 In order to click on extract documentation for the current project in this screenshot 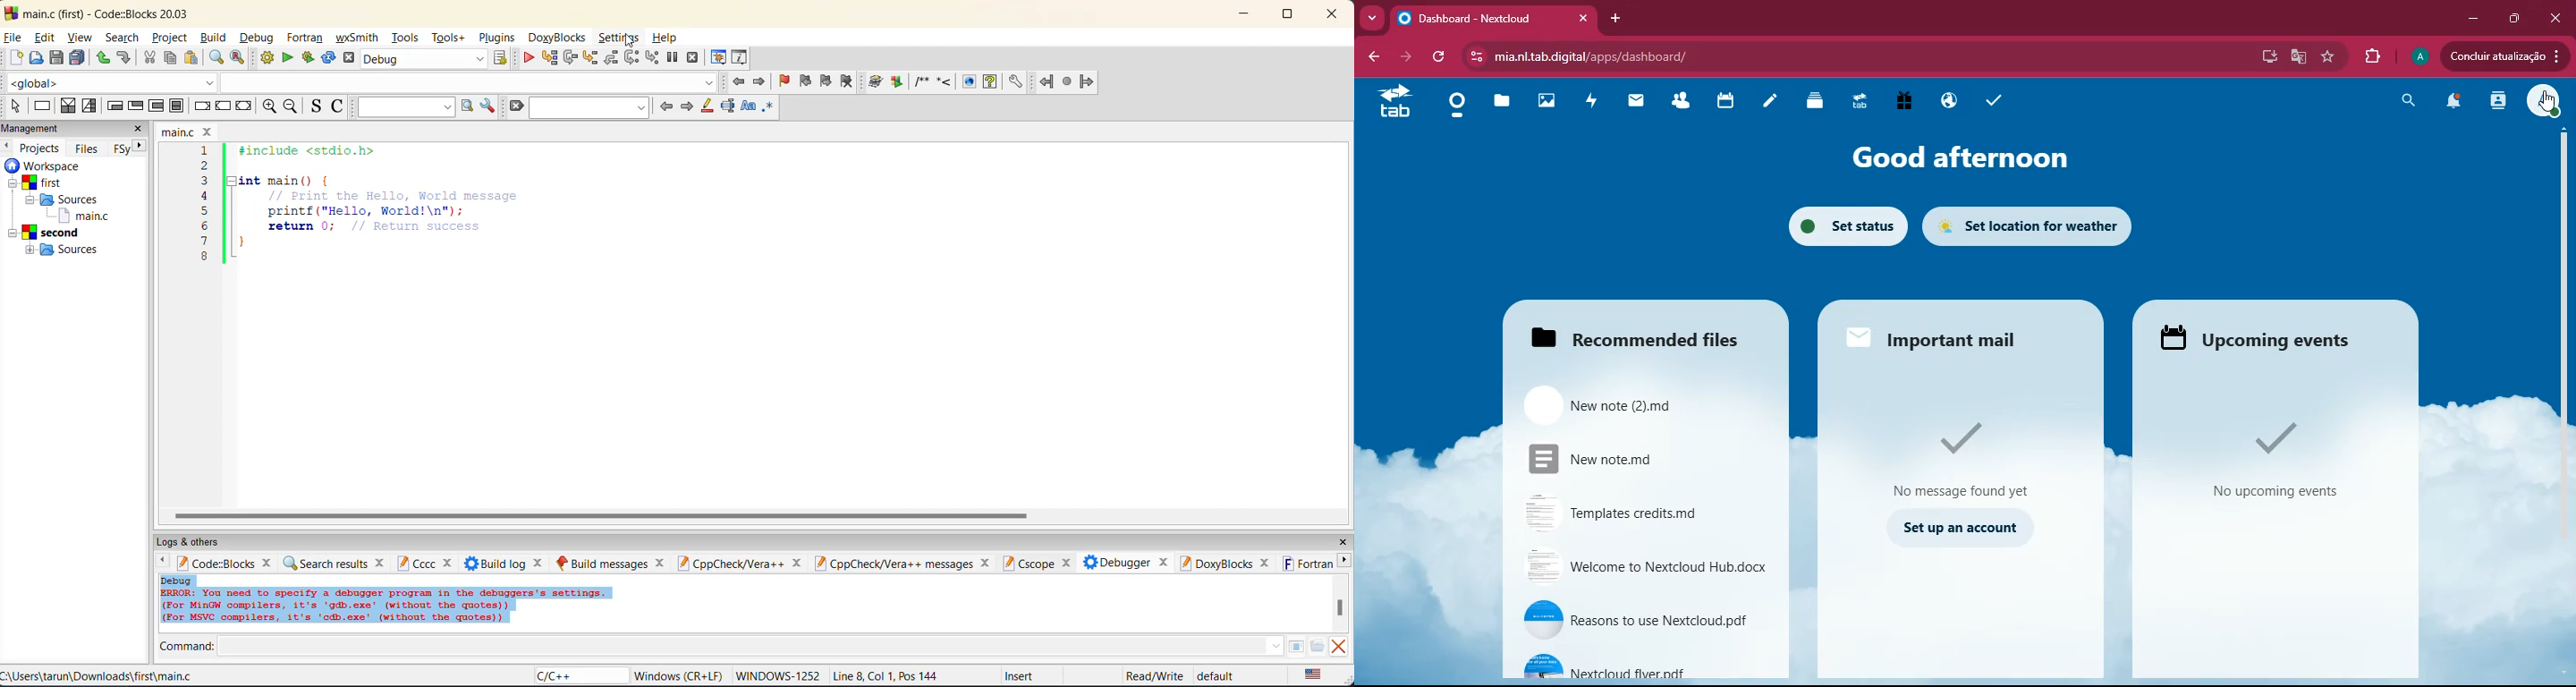, I will do `click(896, 85)`.